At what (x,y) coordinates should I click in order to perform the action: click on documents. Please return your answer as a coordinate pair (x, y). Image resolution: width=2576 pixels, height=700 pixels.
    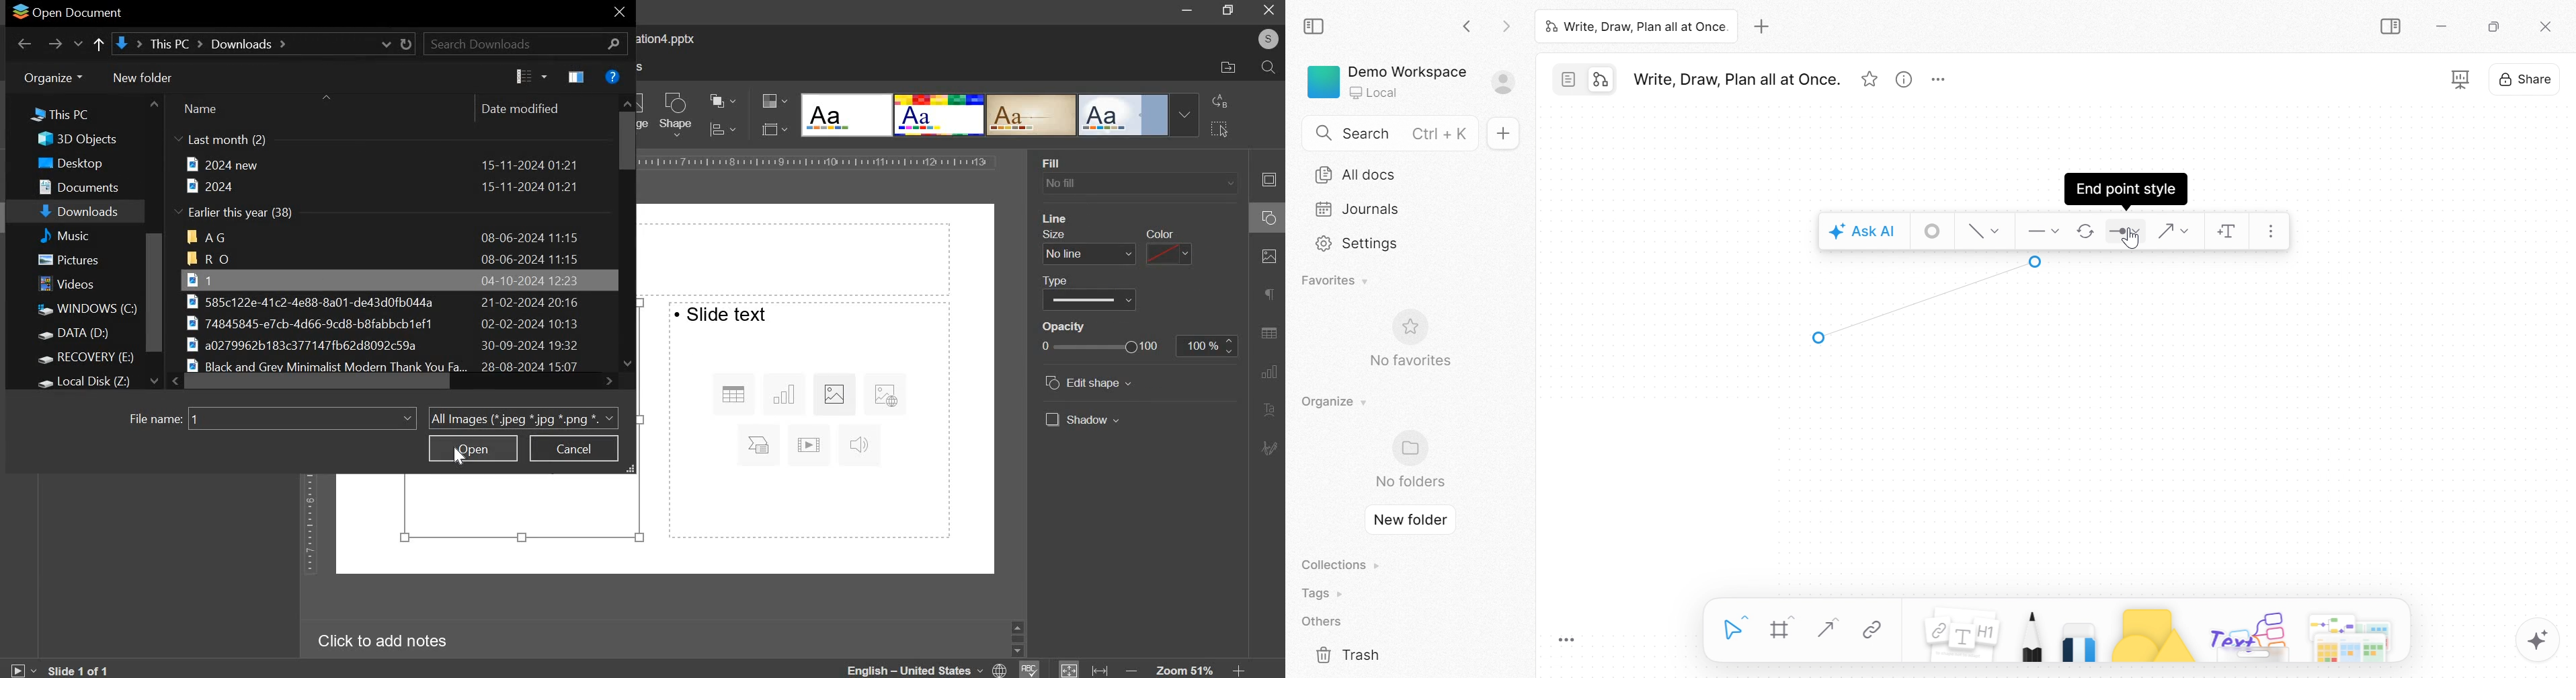
    Looking at the image, I should click on (85, 185).